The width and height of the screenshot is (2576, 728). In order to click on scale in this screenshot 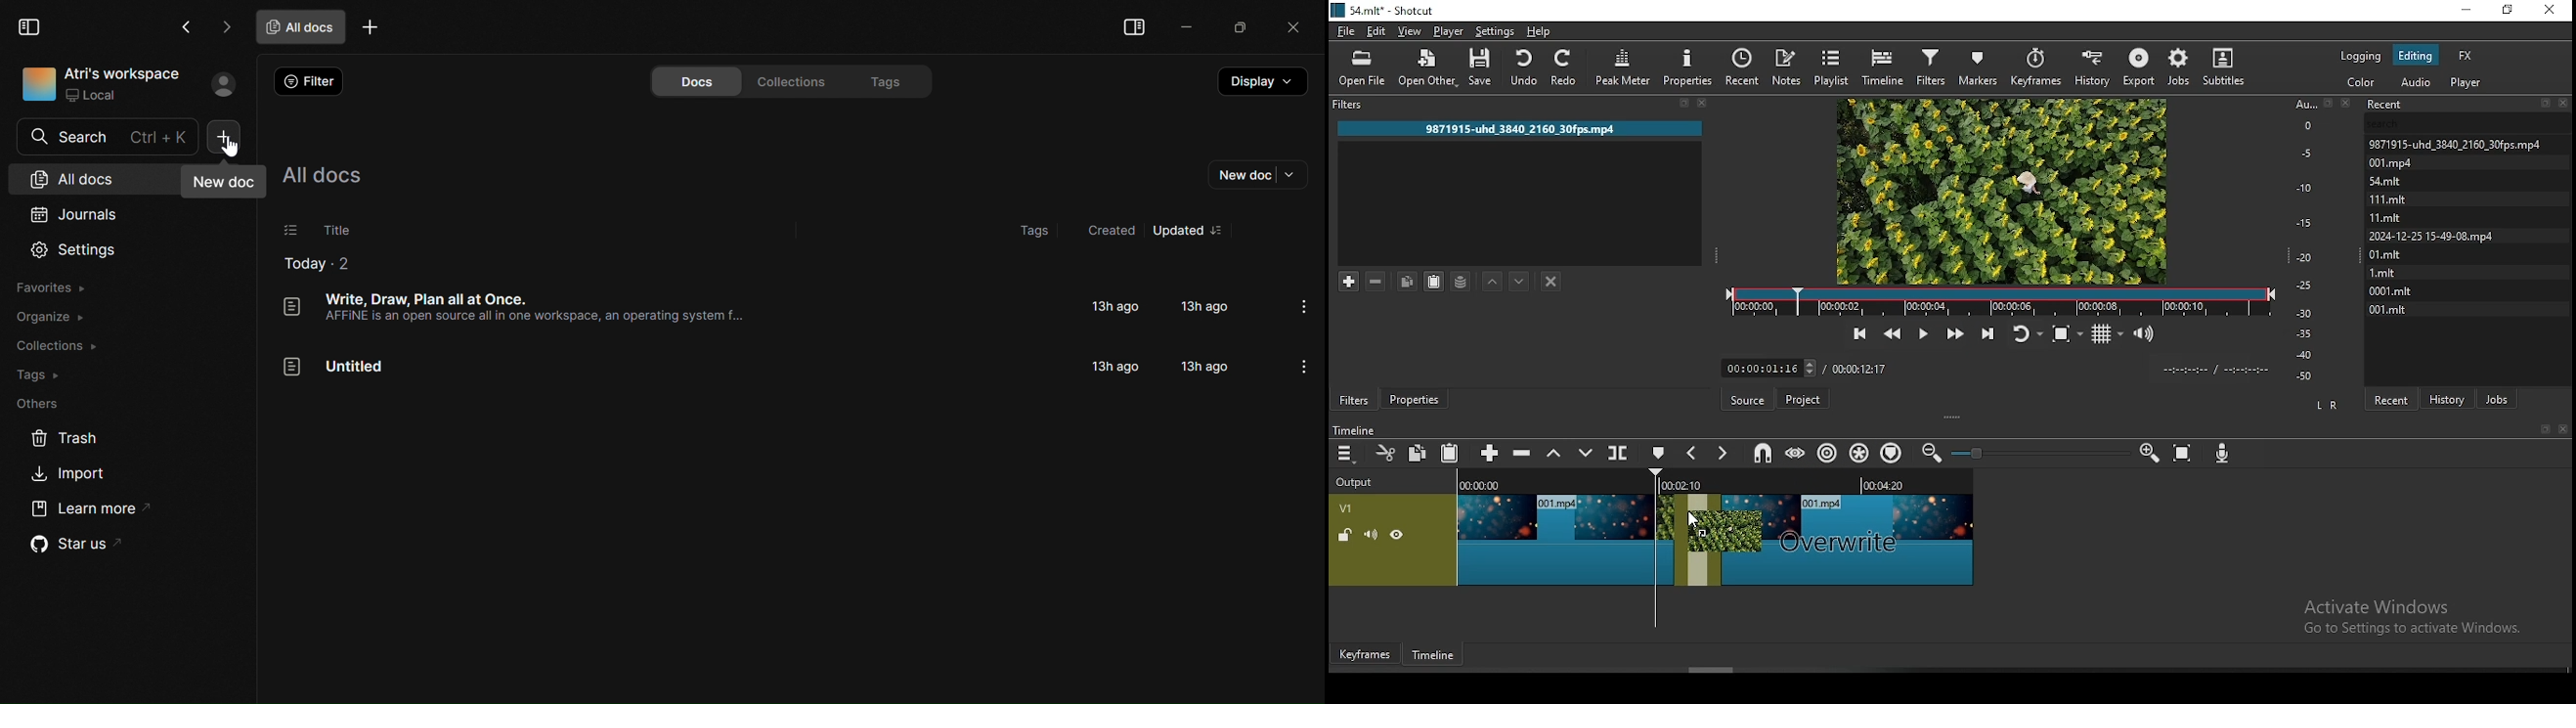, I will do `click(2310, 238)`.